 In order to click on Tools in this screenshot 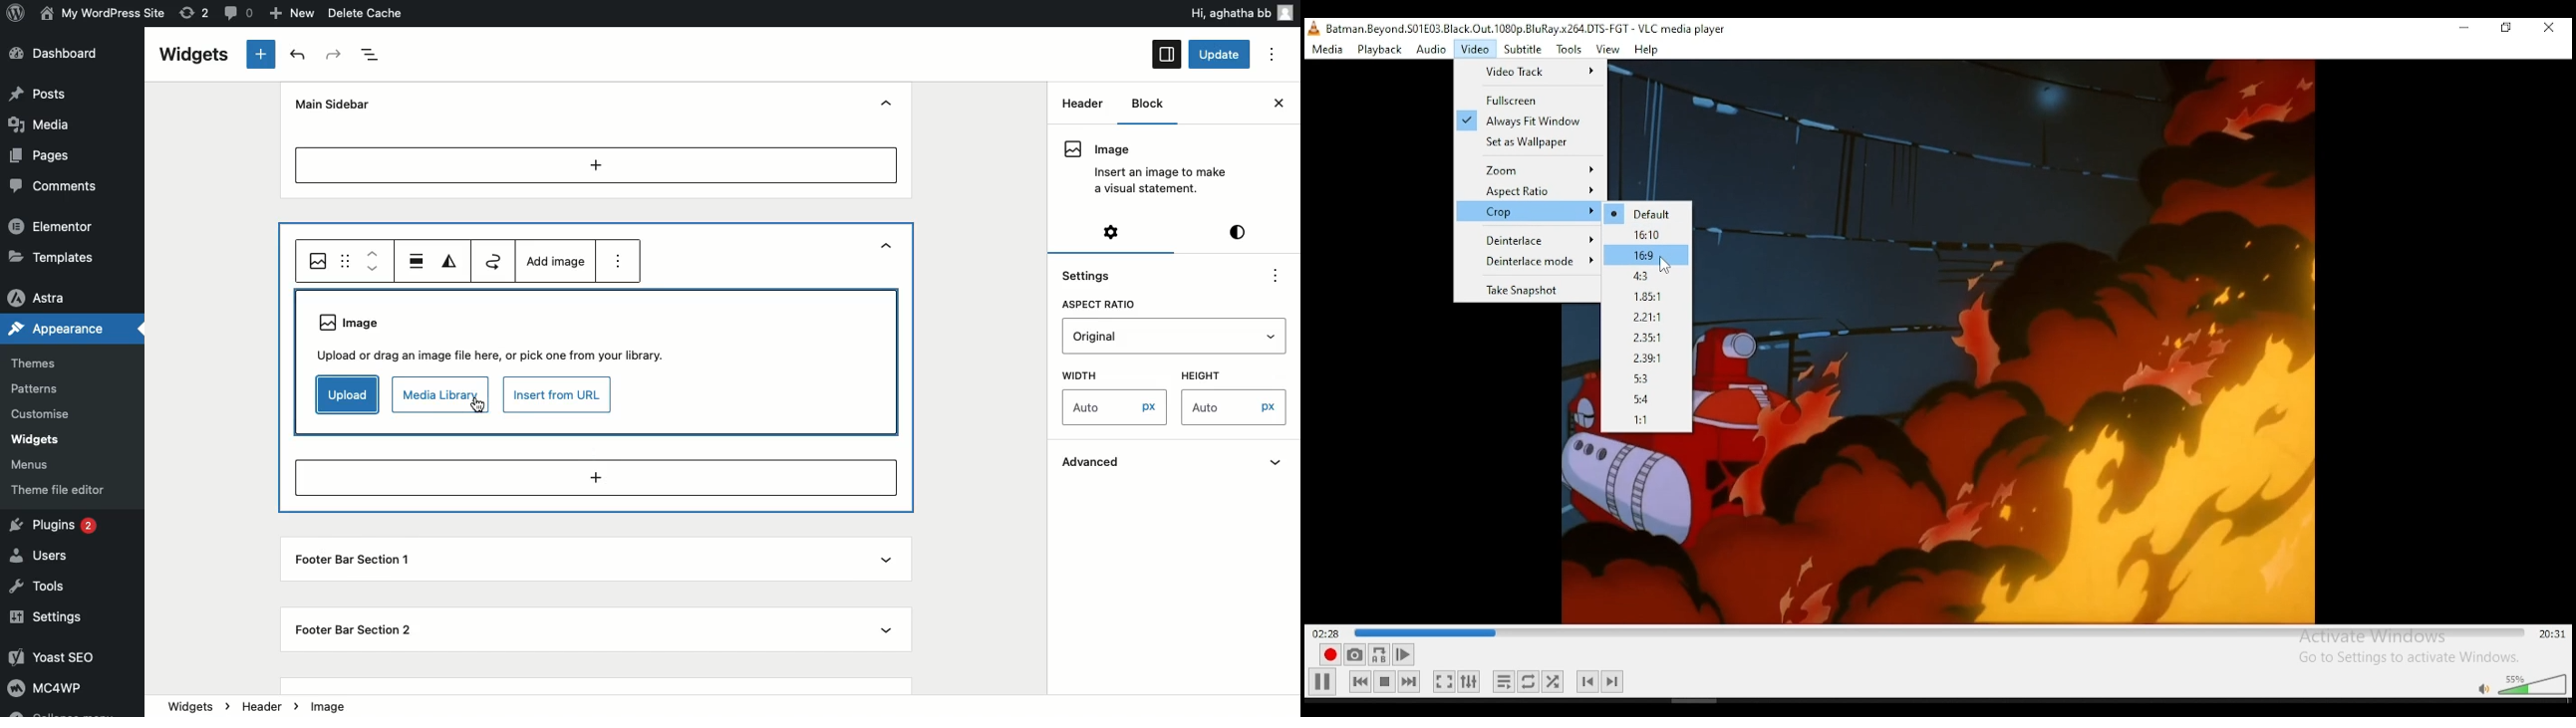, I will do `click(39, 588)`.